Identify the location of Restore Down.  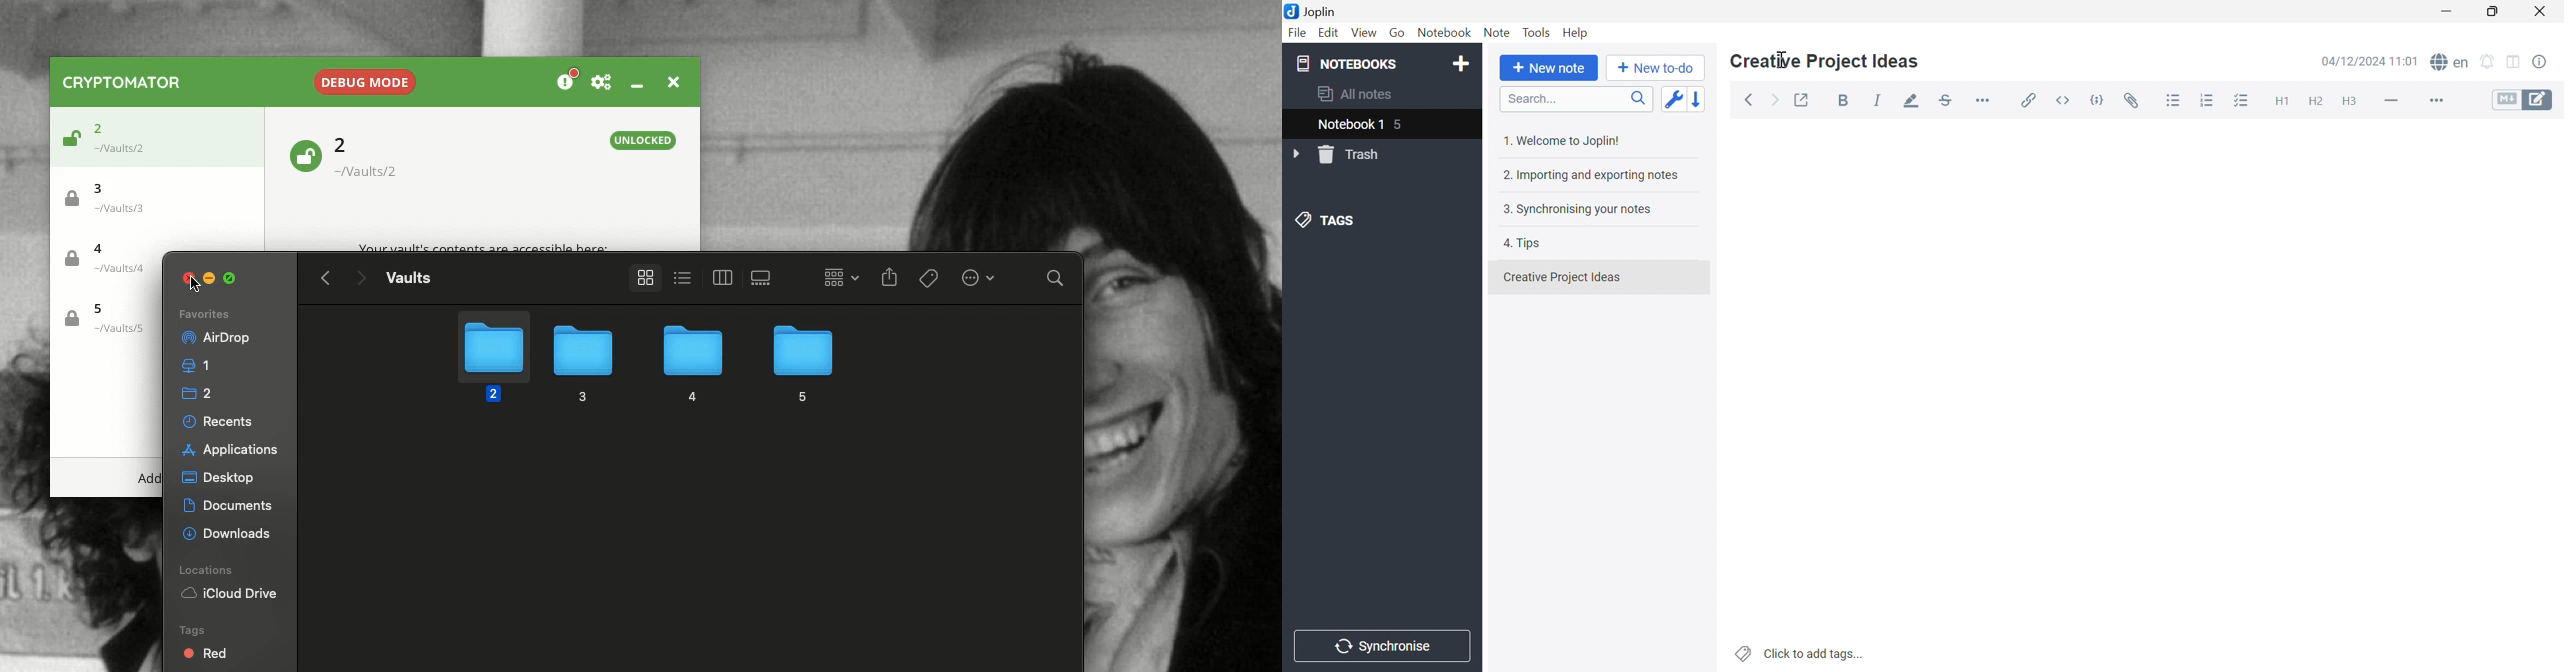
(2499, 13).